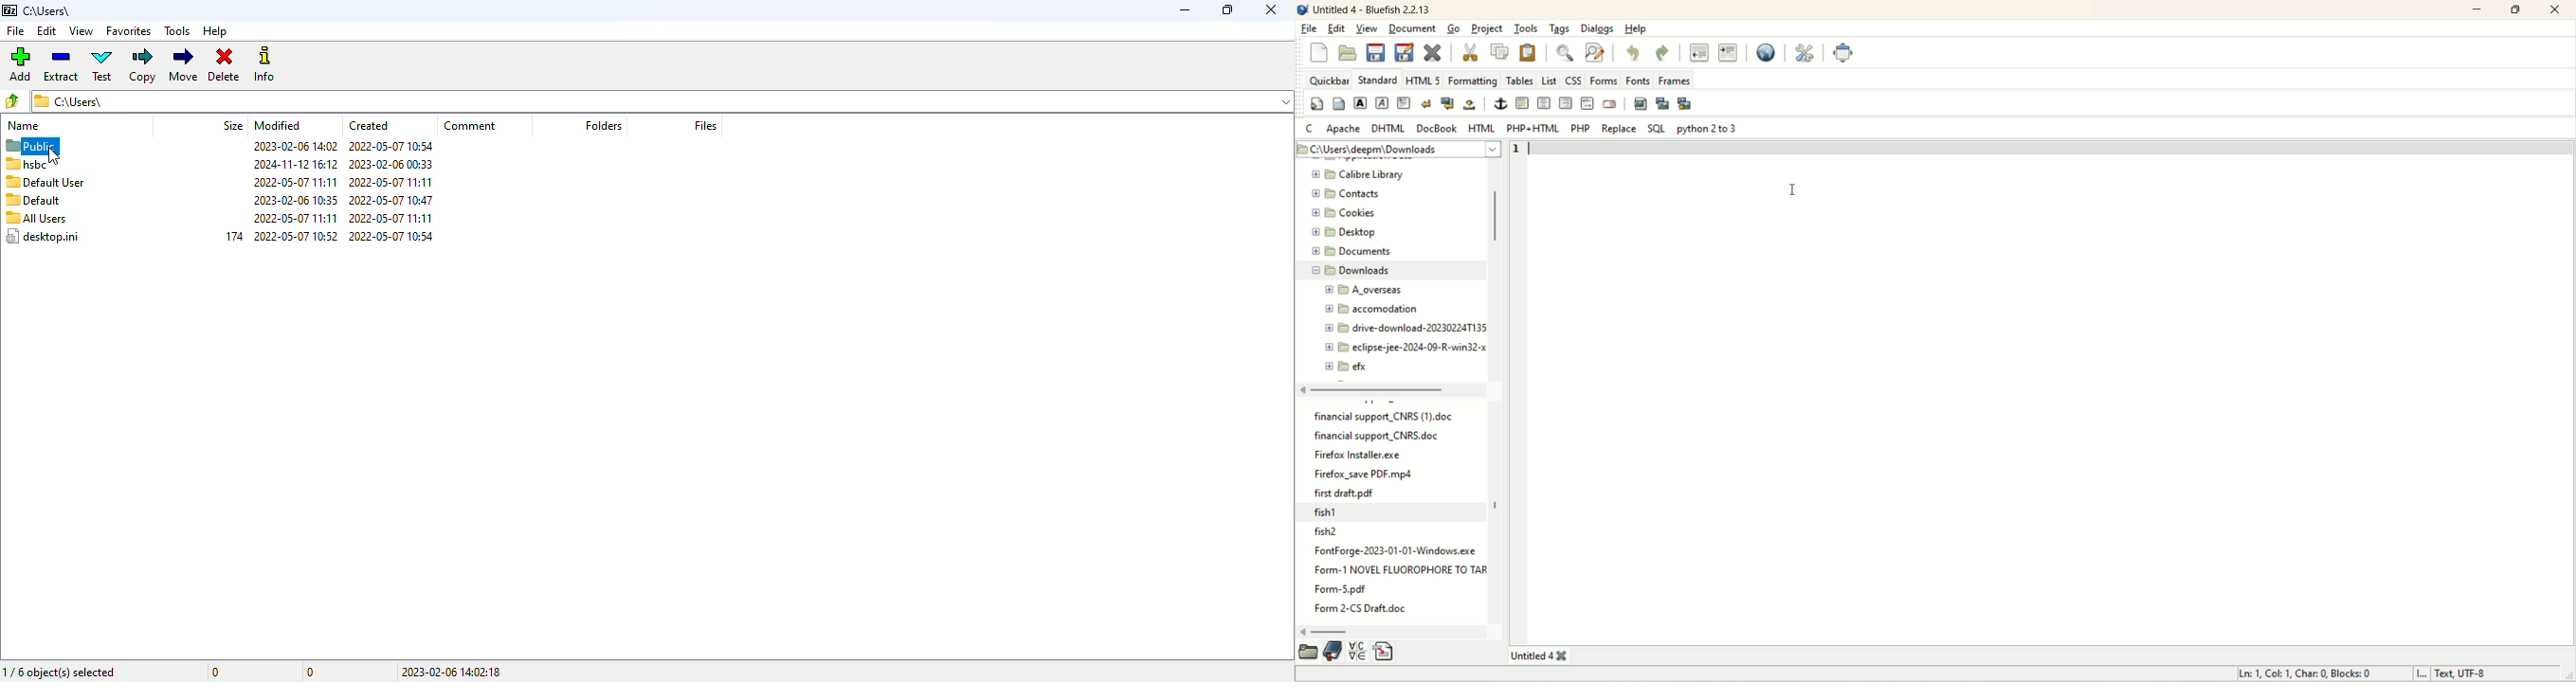 Image resolution: width=2576 pixels, height=700 pixels. I want to click on 0, so click(218, 673).